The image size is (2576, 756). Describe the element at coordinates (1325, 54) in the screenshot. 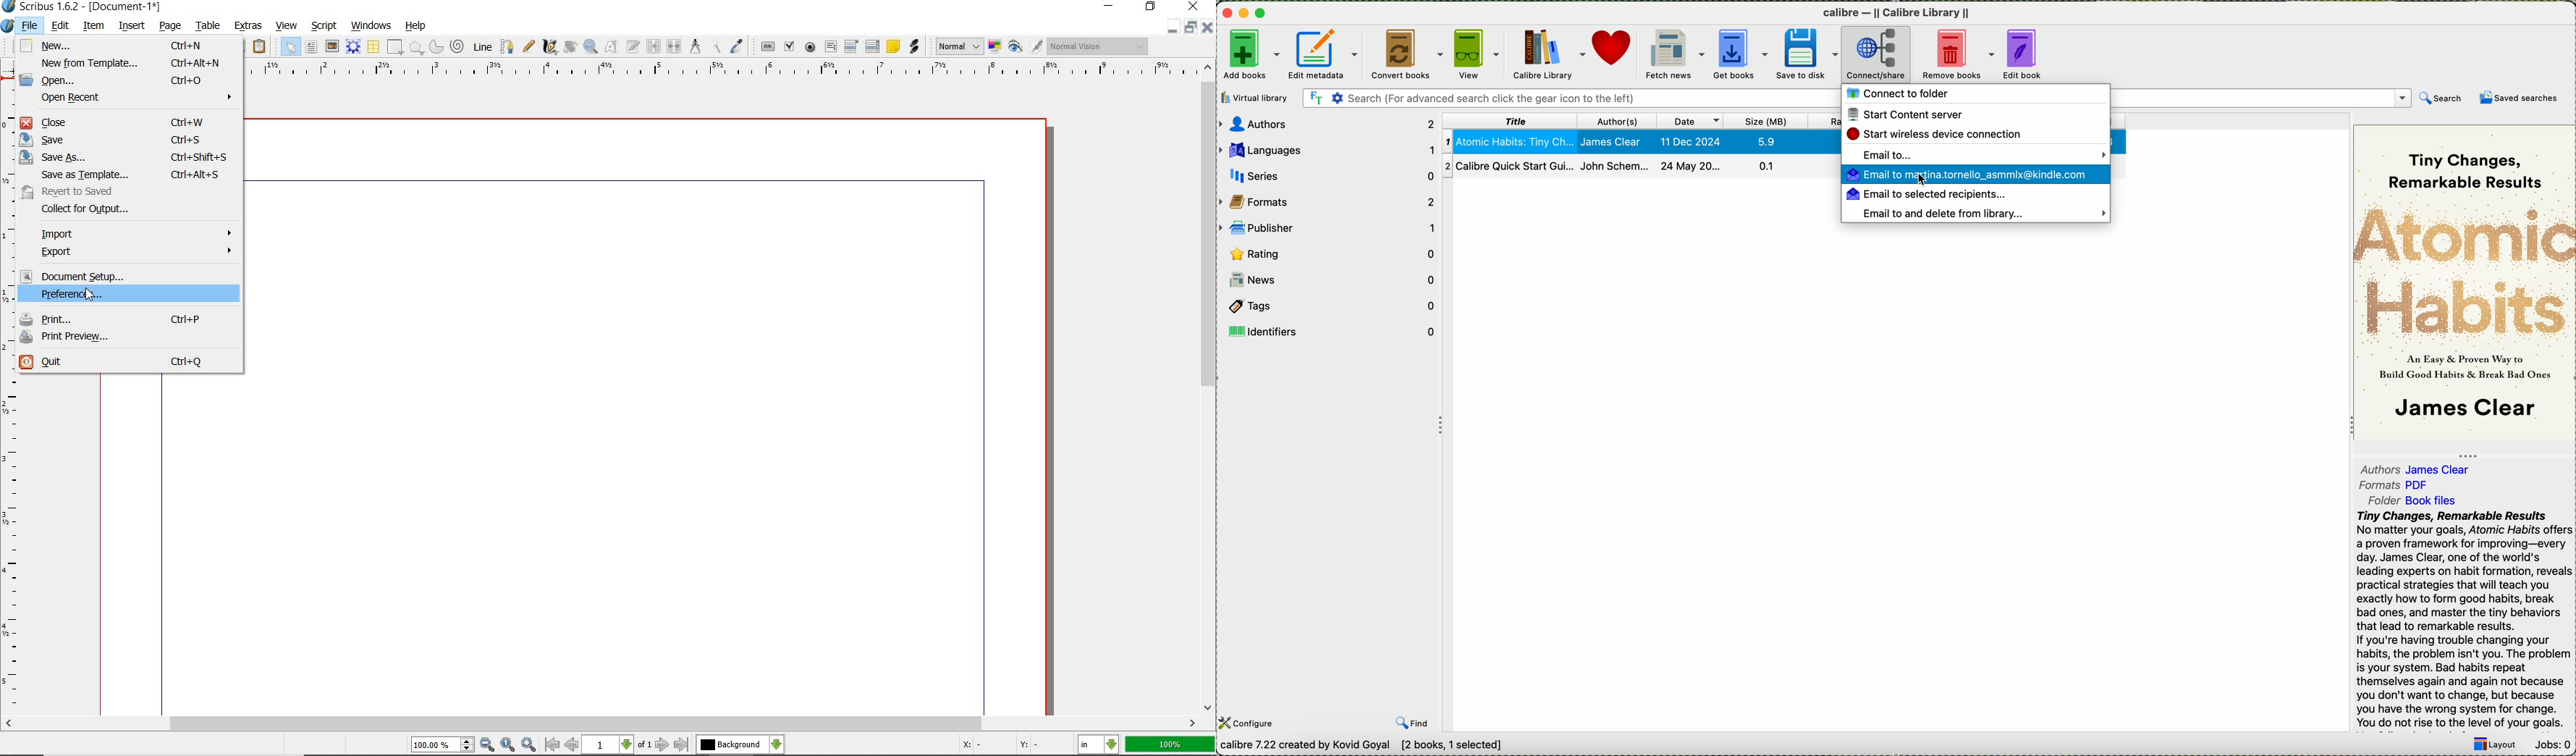

I see `edit metadata` at that location.